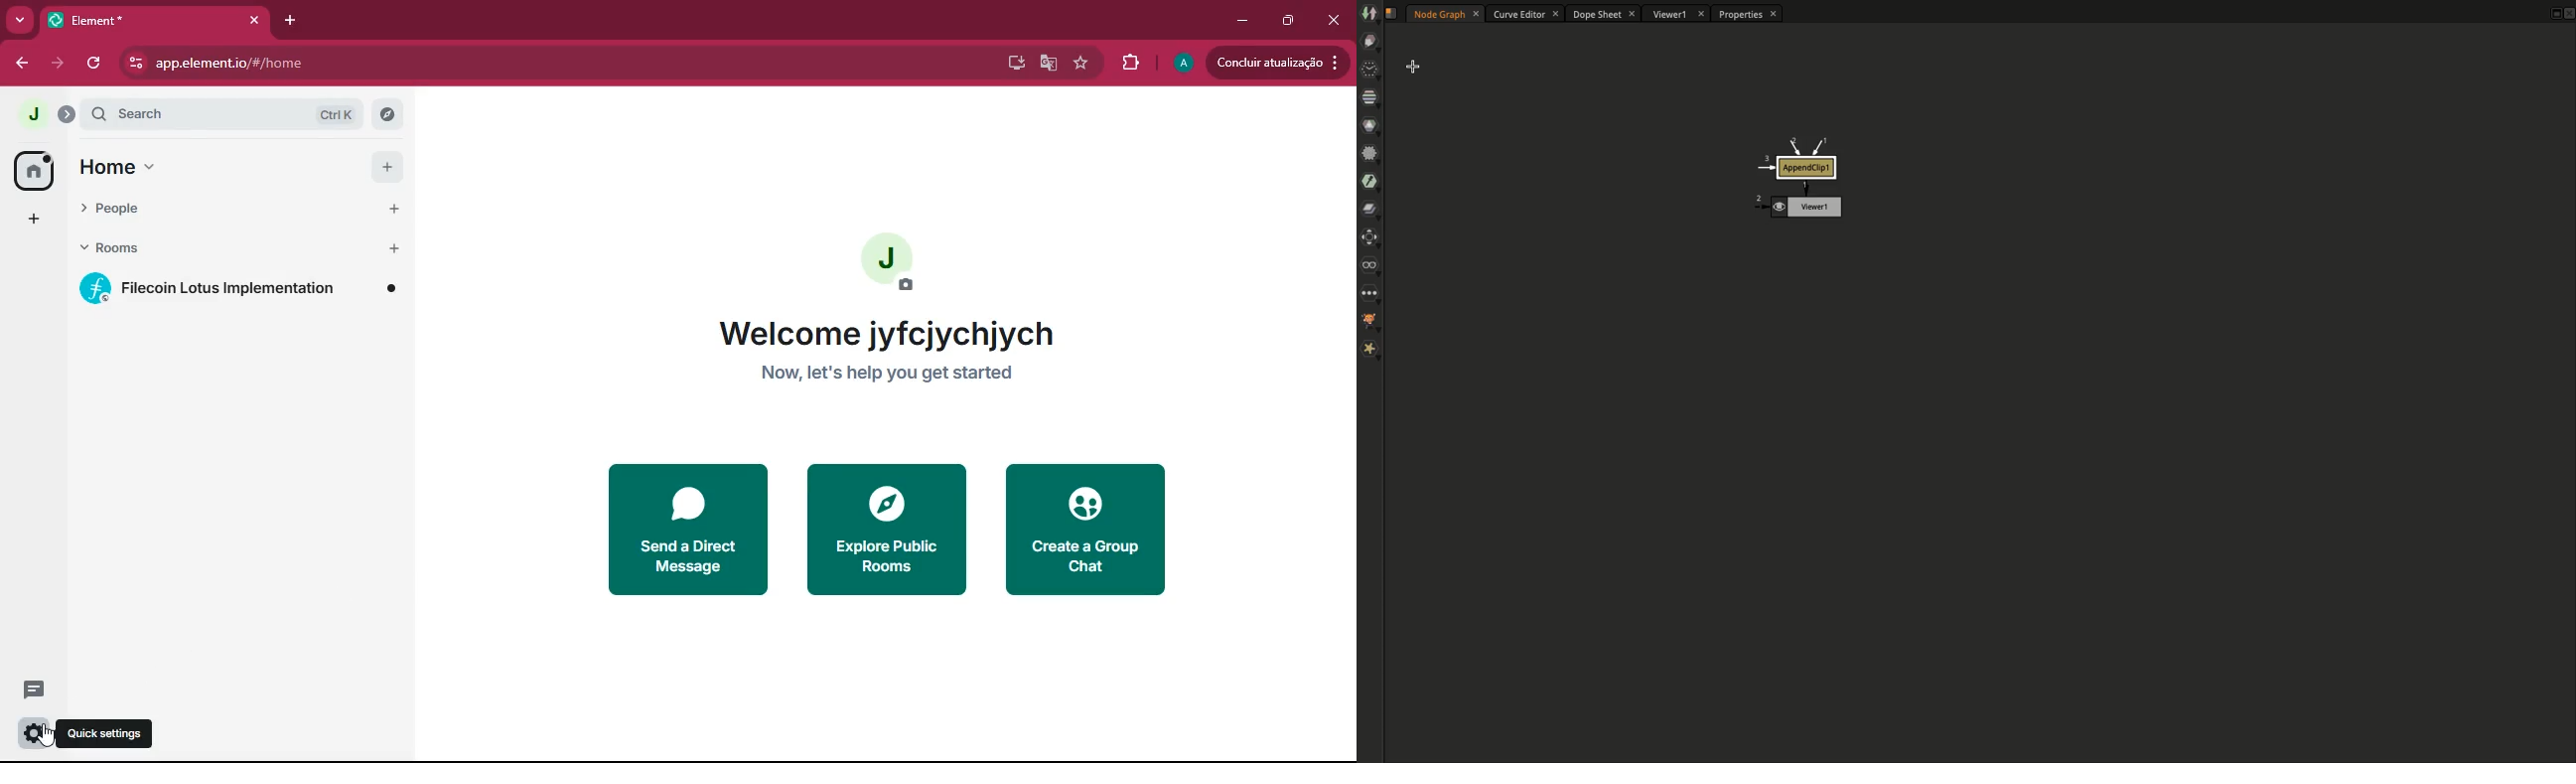 The height and width of the screenshot is (784, 2576). What do you see at coordinates (1080, 64) in the screenshot?
I see `favourite ` at bounding box center [1080, 64].